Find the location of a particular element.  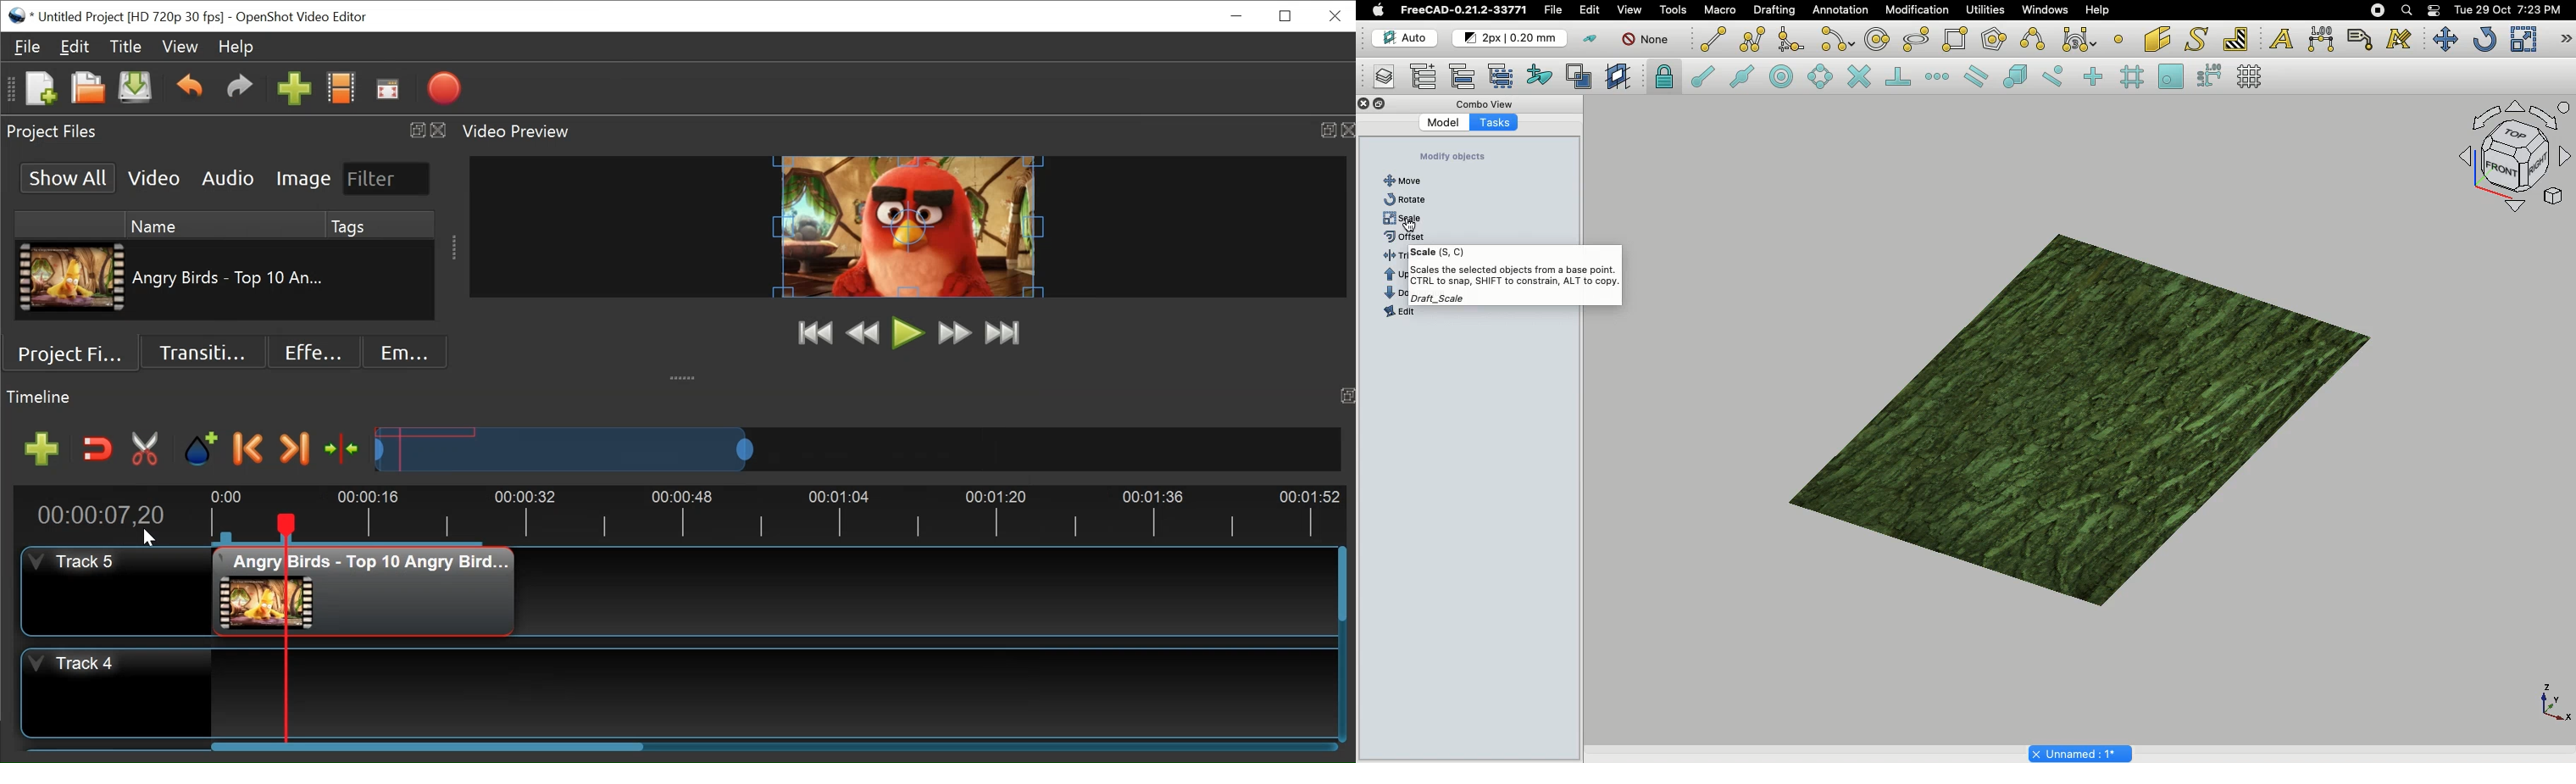

Play is located at coordinates (908, 333).